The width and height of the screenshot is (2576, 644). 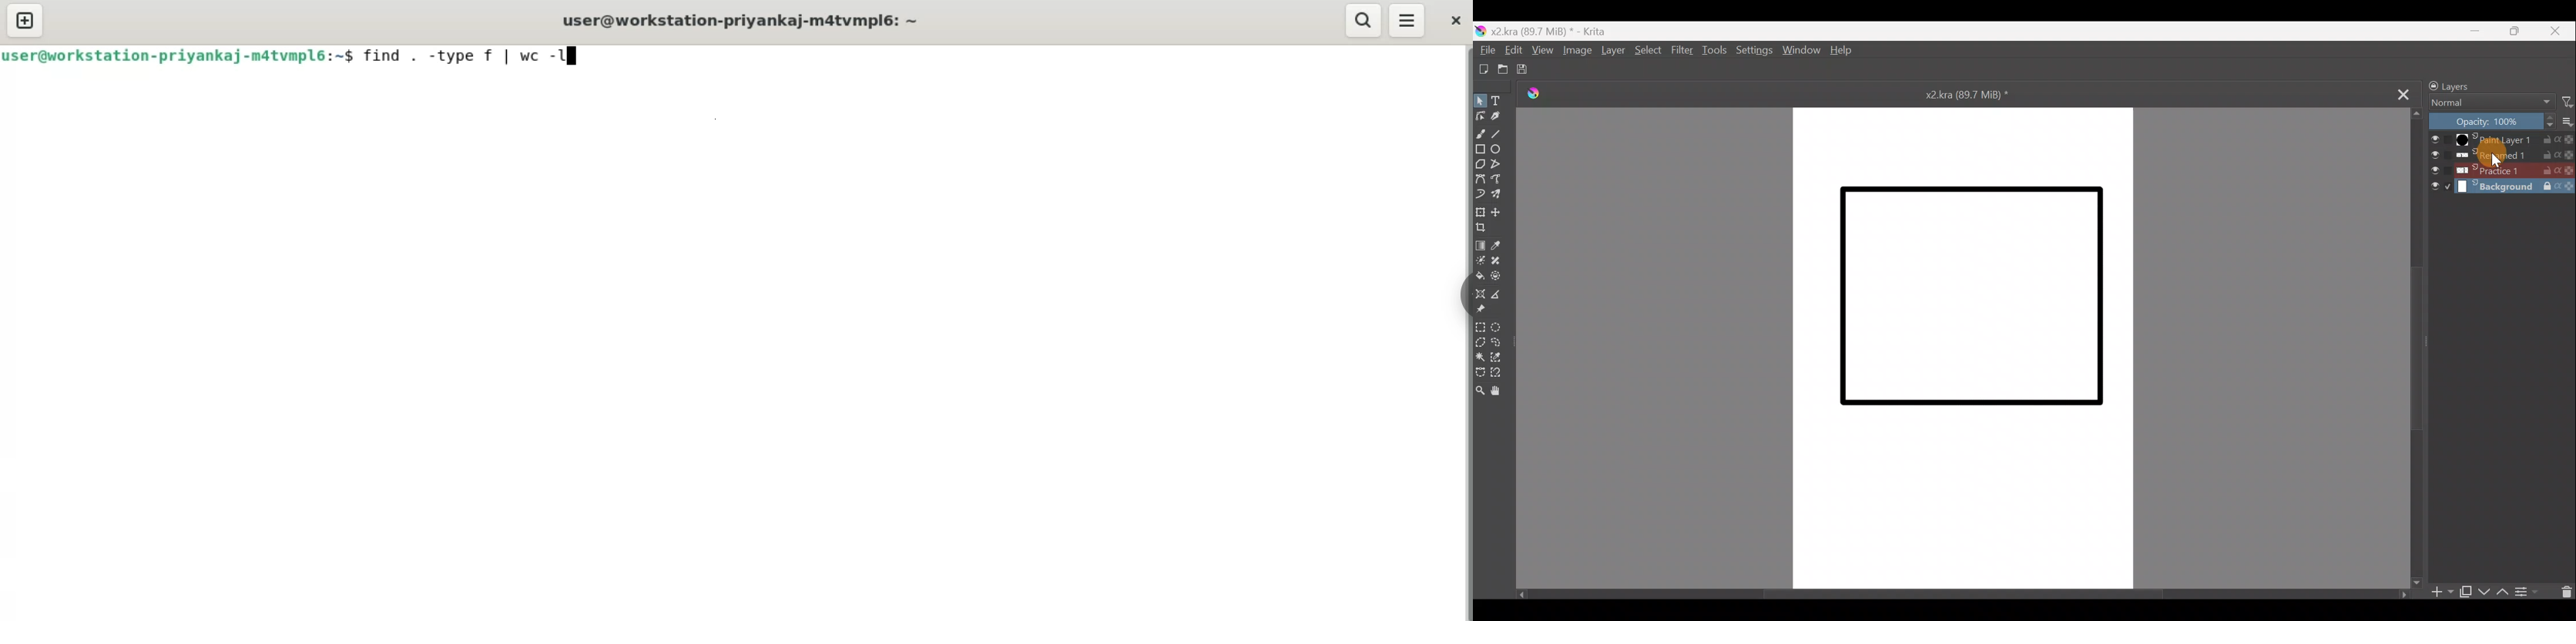 I want to click on Delete layer/mask, so click(x=2564, y=591).